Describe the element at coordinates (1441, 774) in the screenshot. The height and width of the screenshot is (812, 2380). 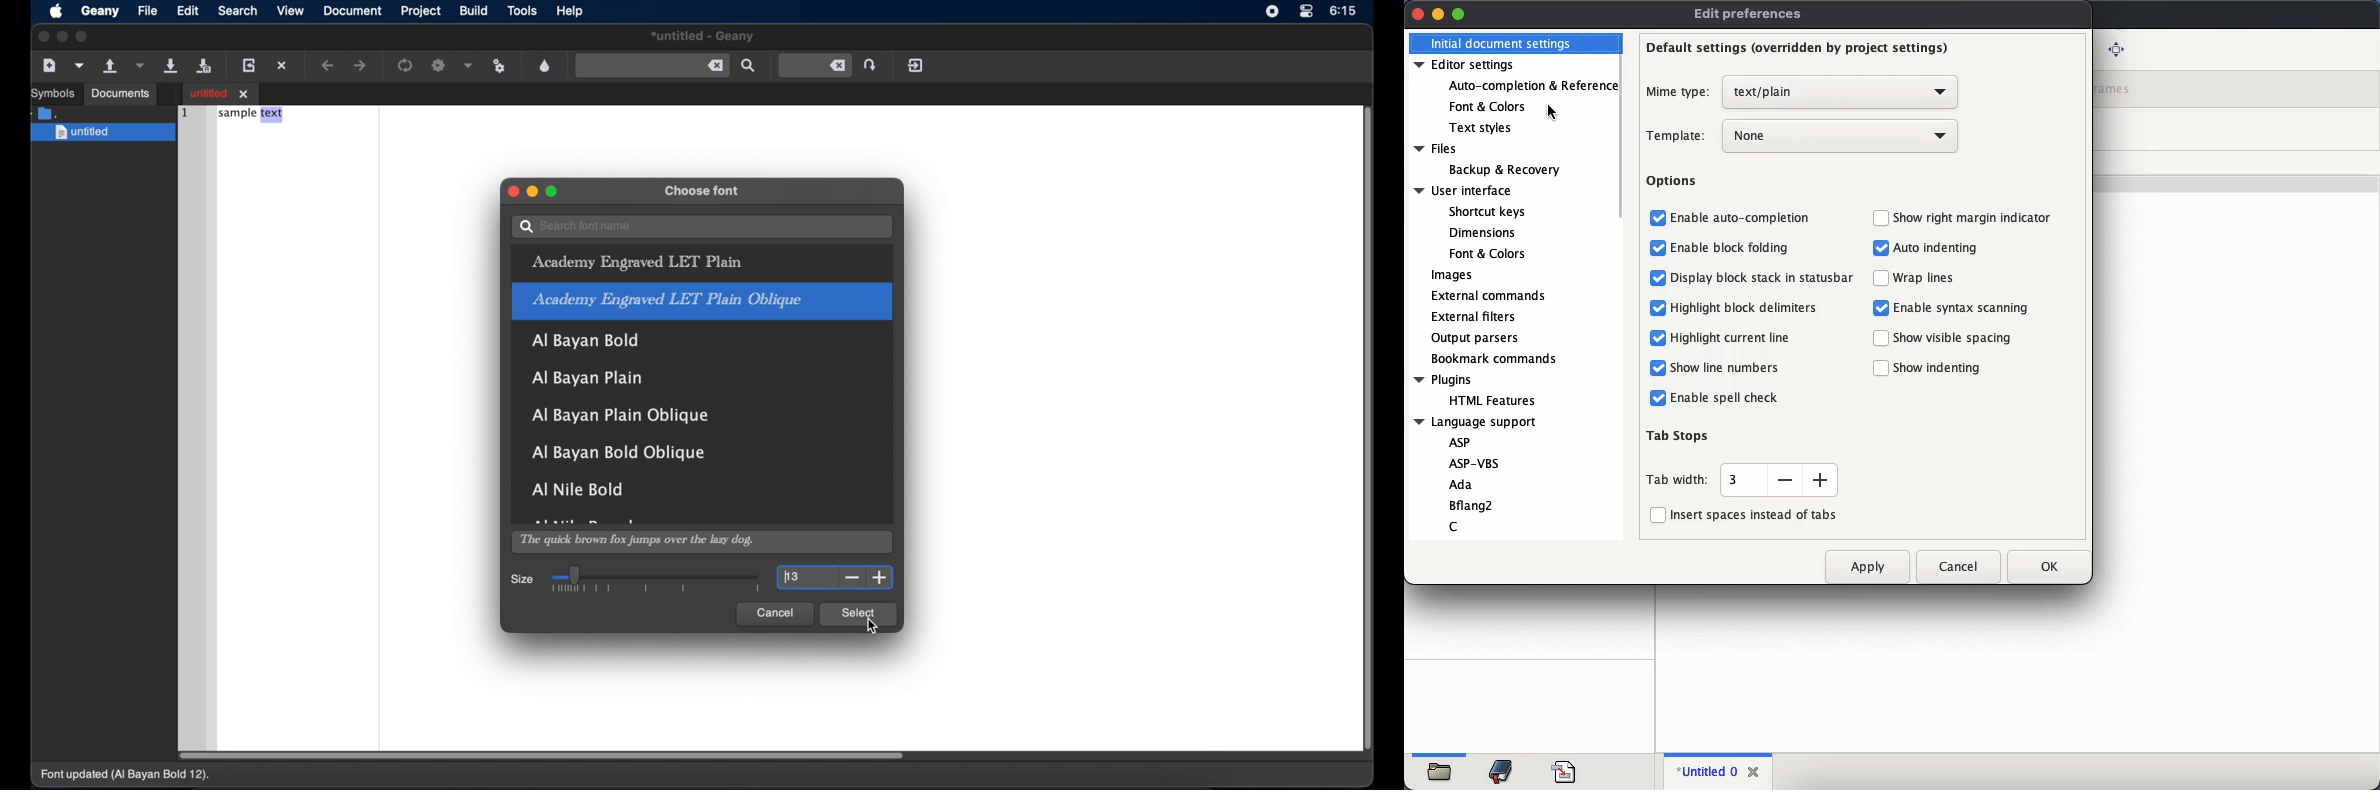
I see `open` at that location.